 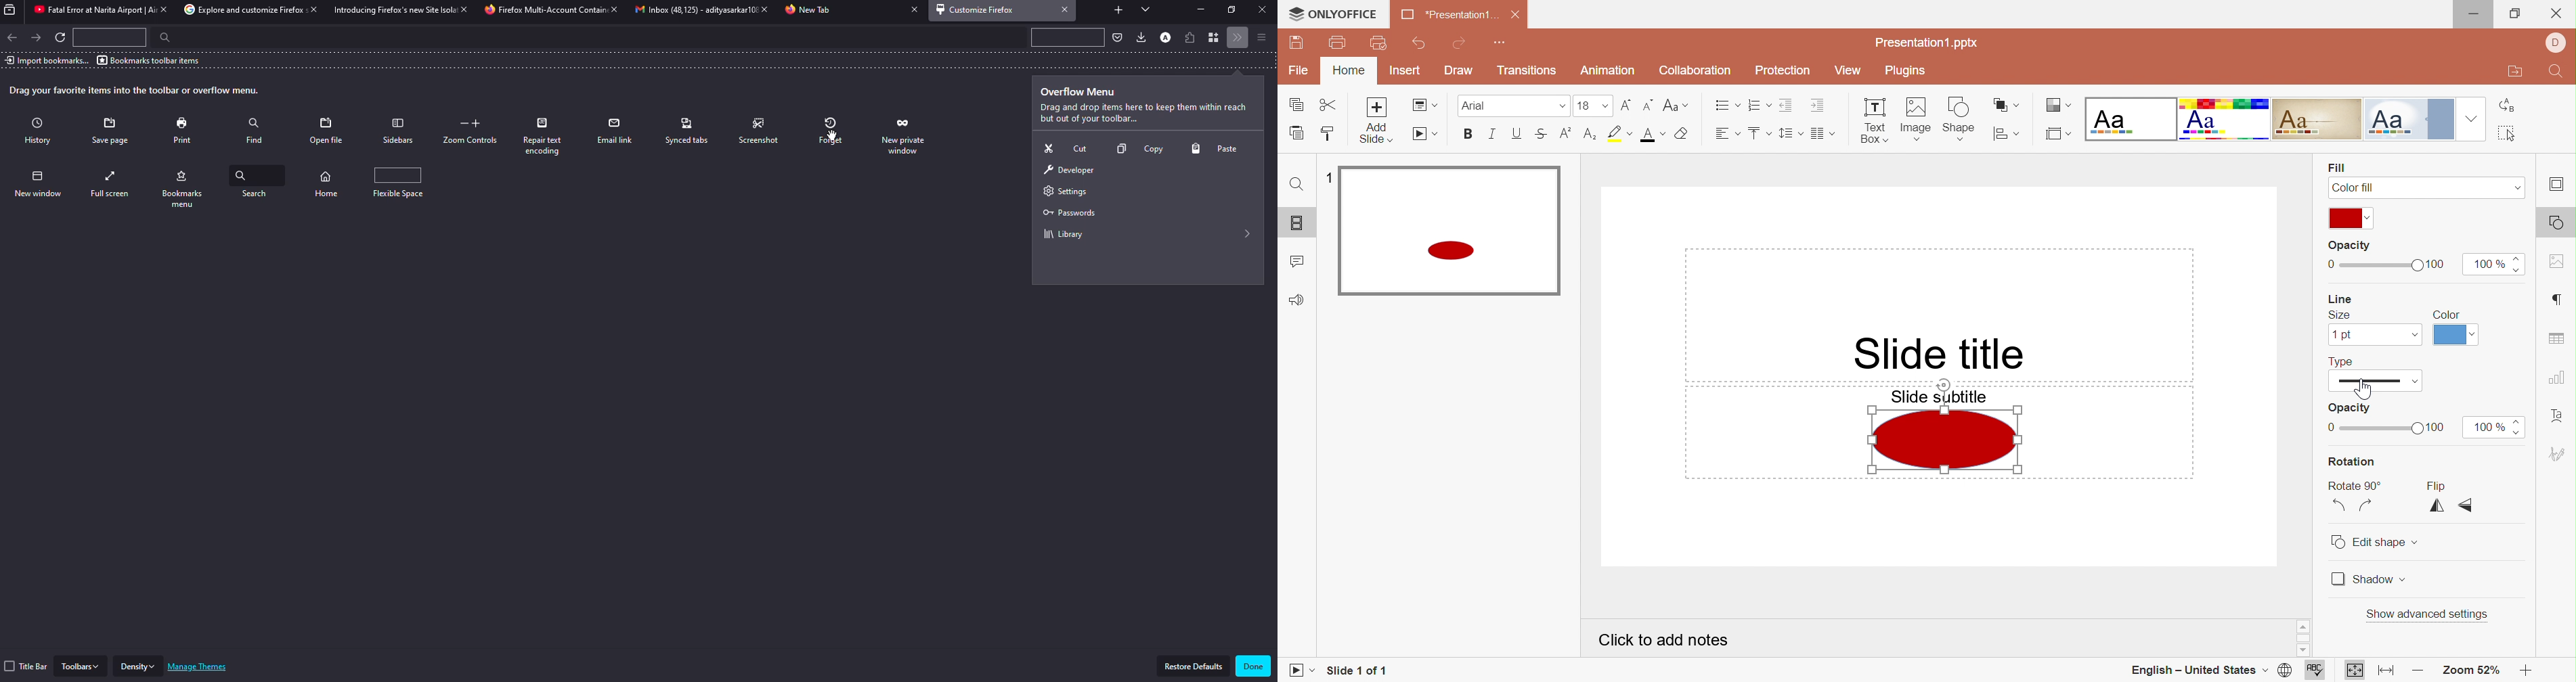 What do you see at coordinates (1908, 70) in the screenshot?
I see `Plugins` at bounding box center [1908, 70].